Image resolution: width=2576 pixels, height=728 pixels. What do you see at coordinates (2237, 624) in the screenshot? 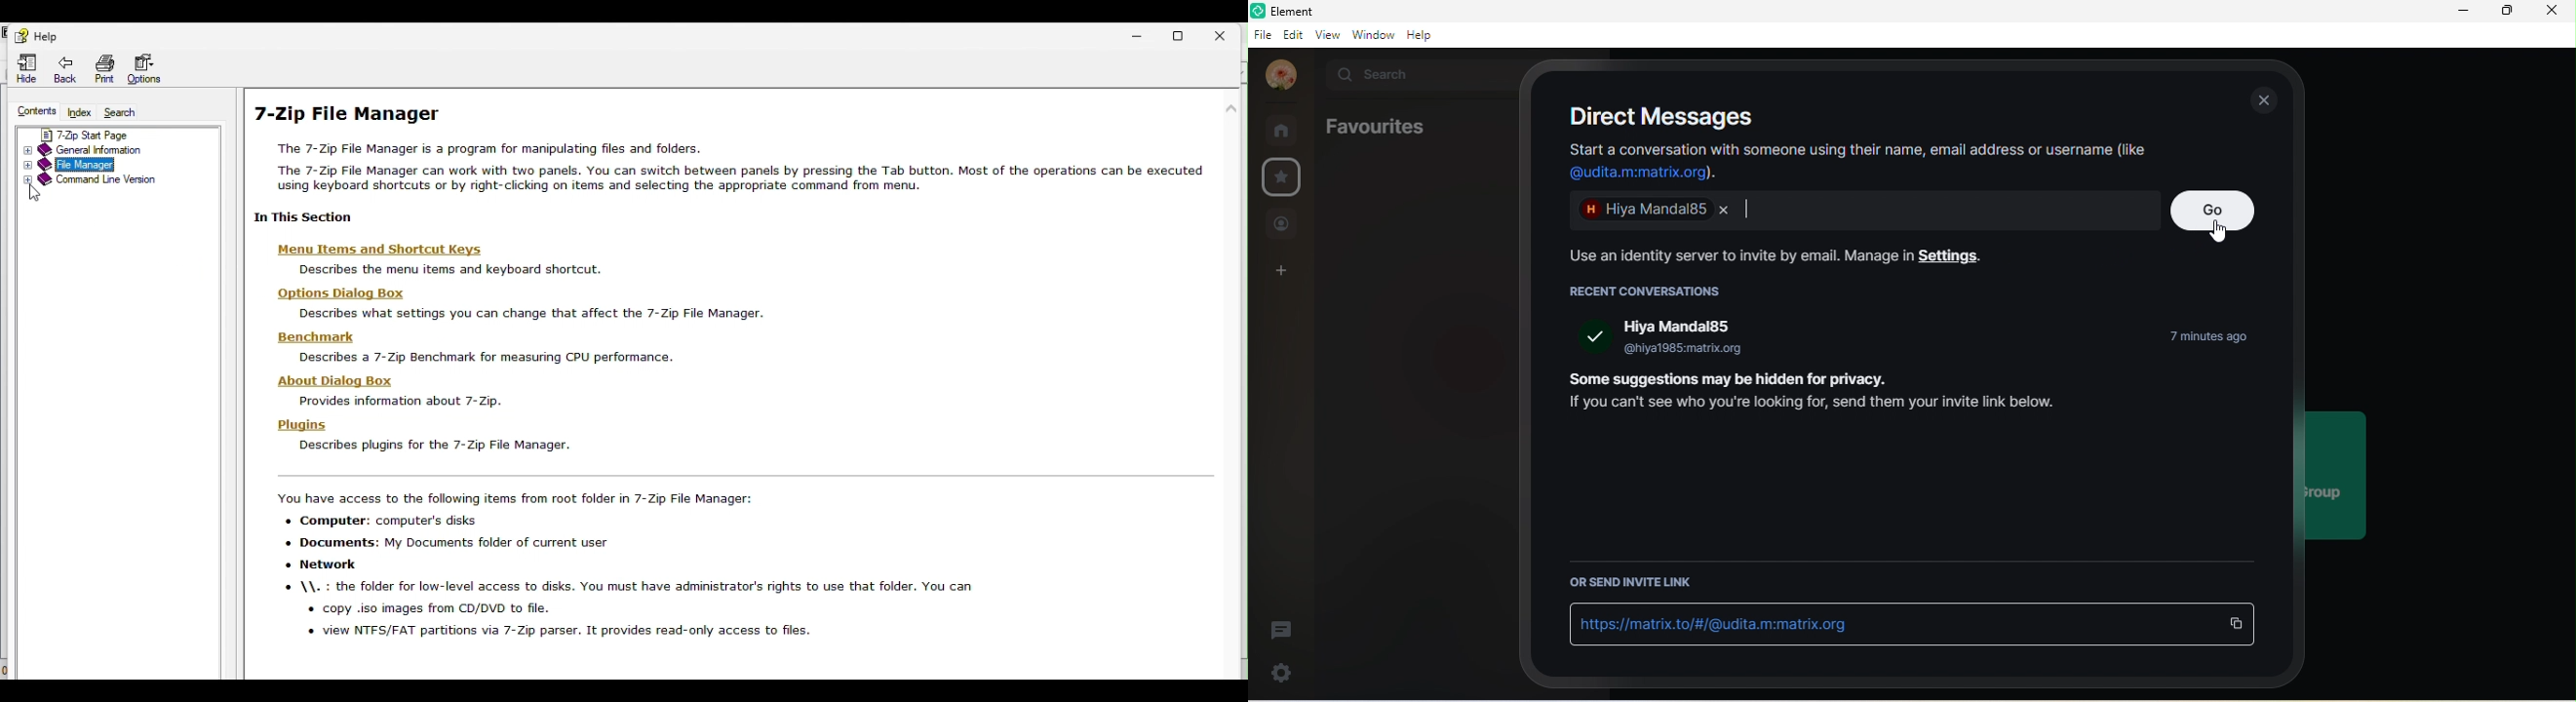
I see `copy` at bounding box center [2237, 624].